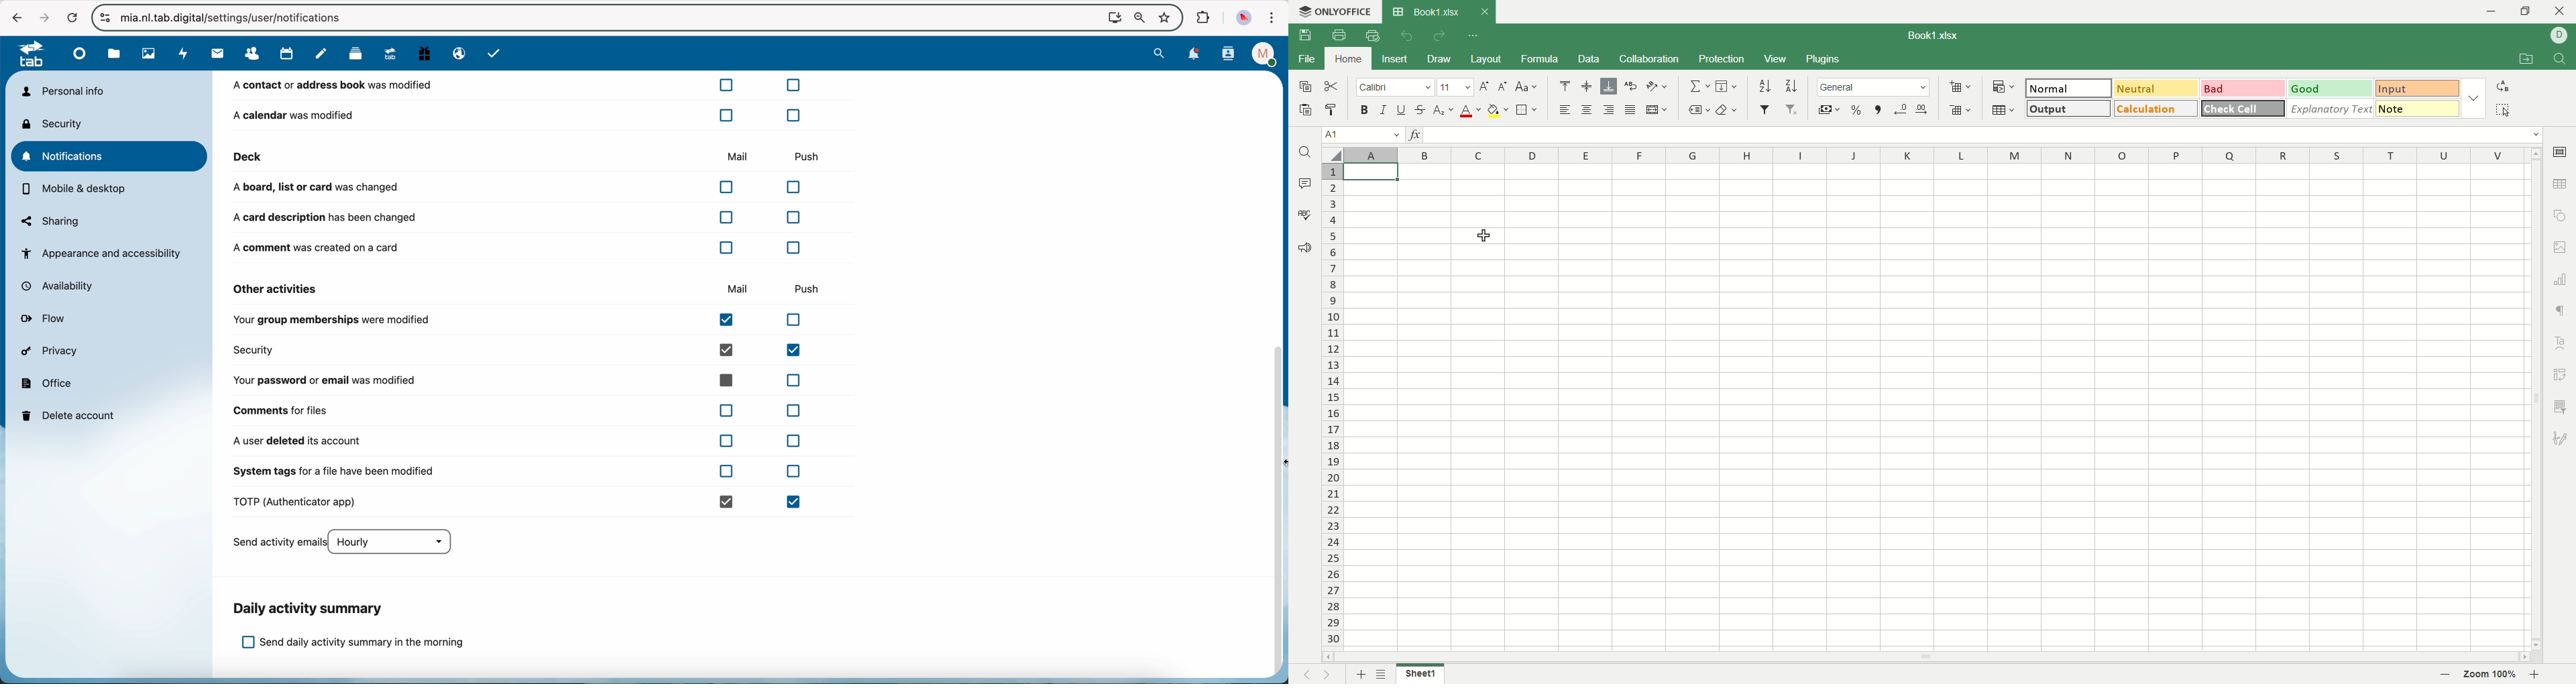 The height and width of the screenshot is (700, 2576). I want to click on collaboration, so click(1650, 60).